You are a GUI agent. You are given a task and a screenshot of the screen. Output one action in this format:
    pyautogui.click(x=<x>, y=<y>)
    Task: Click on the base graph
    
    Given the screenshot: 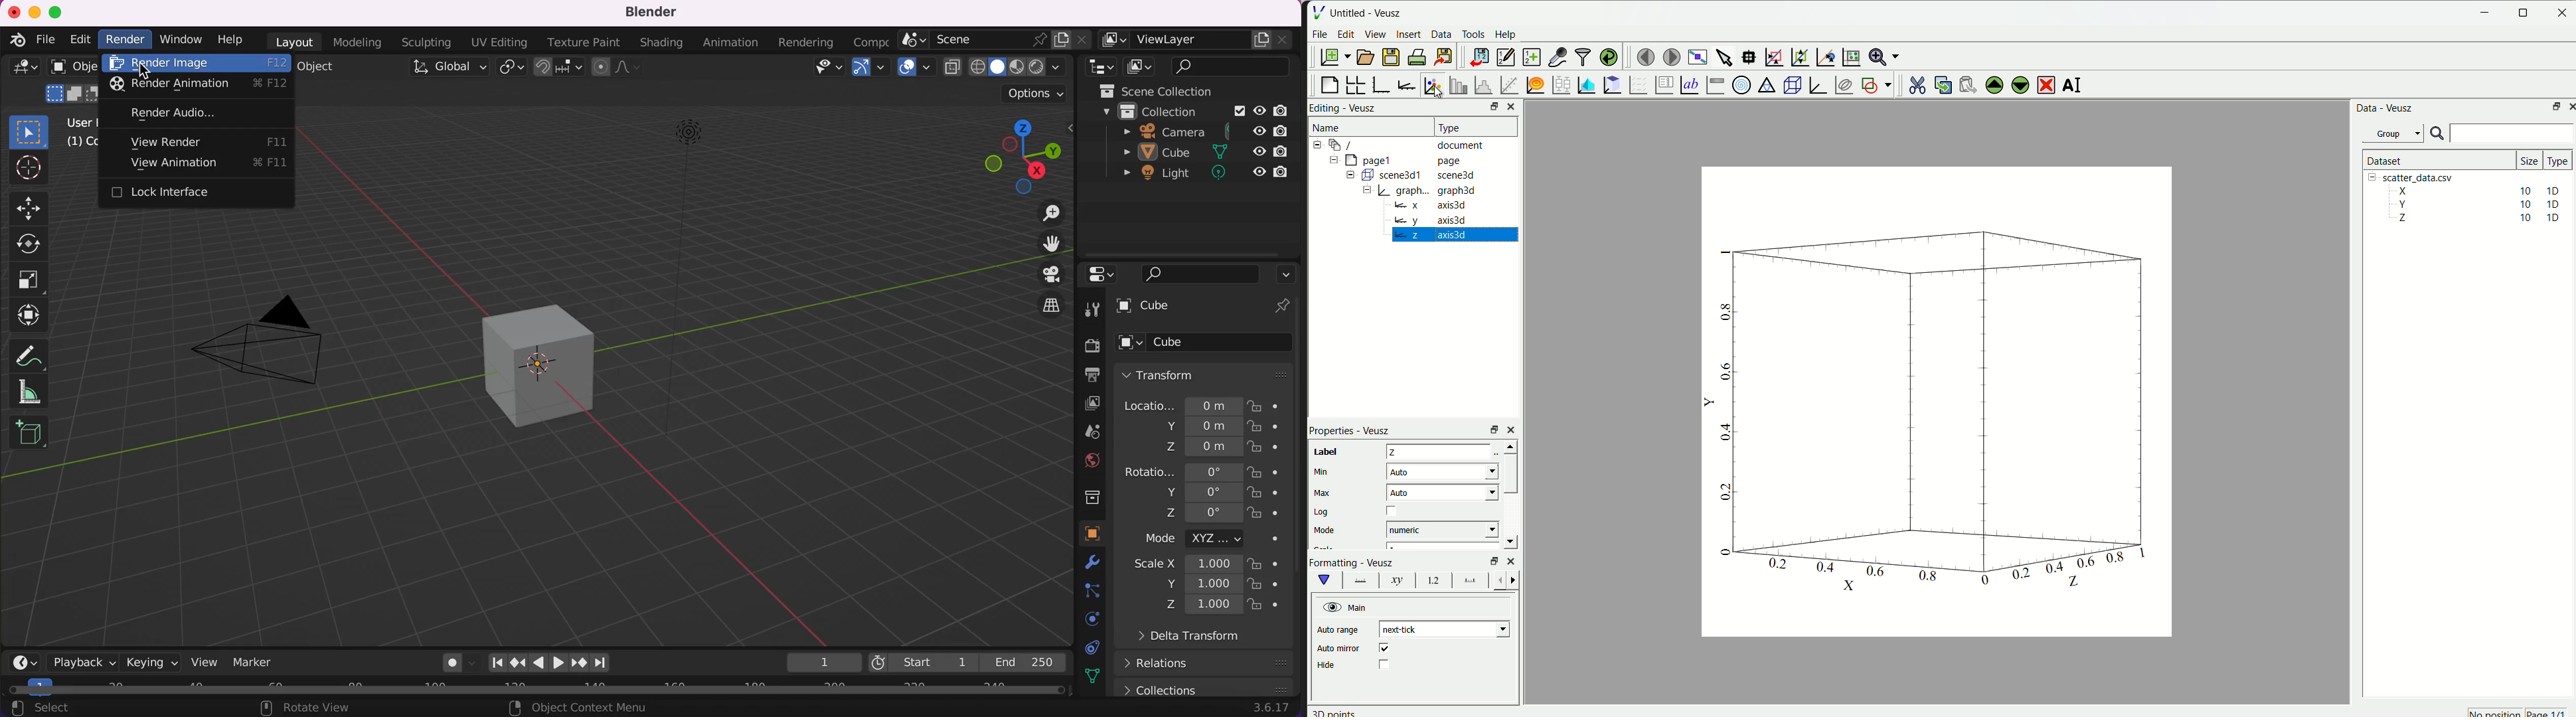 What is the action you would take?
    pyautogui.click(x=1381, y=84)
    